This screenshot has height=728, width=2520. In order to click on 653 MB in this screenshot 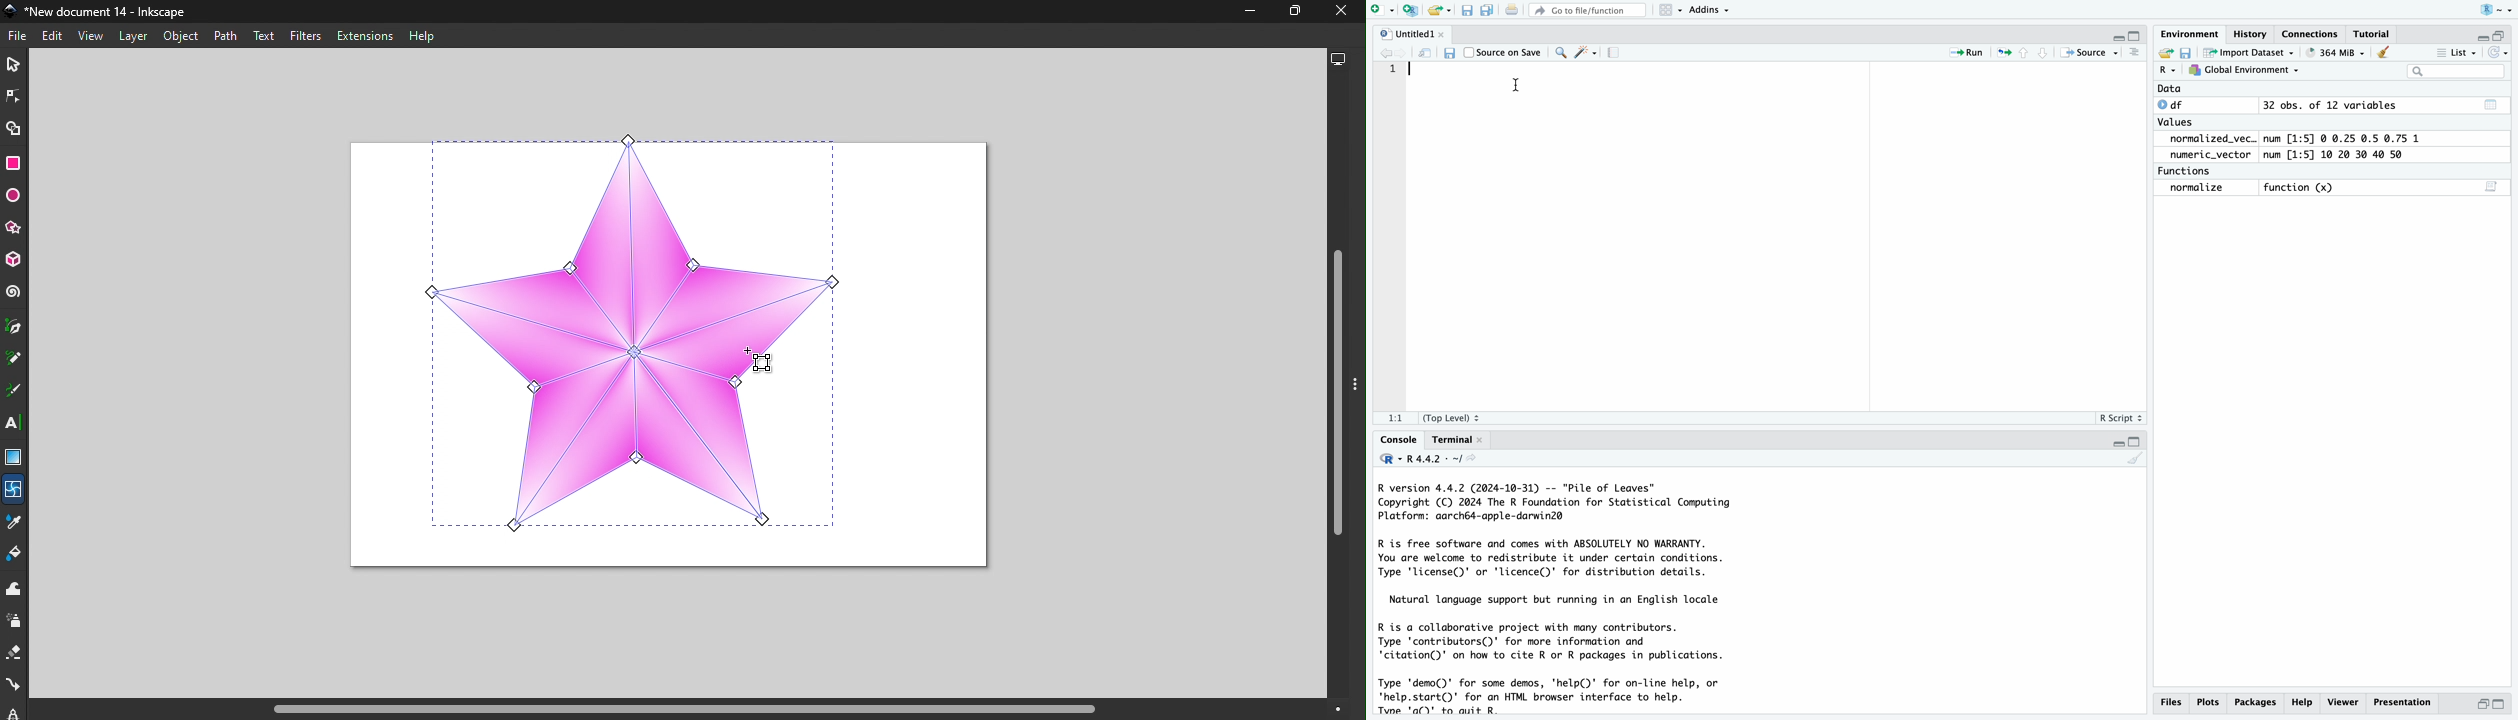, I will do `click(2342, 52)`.